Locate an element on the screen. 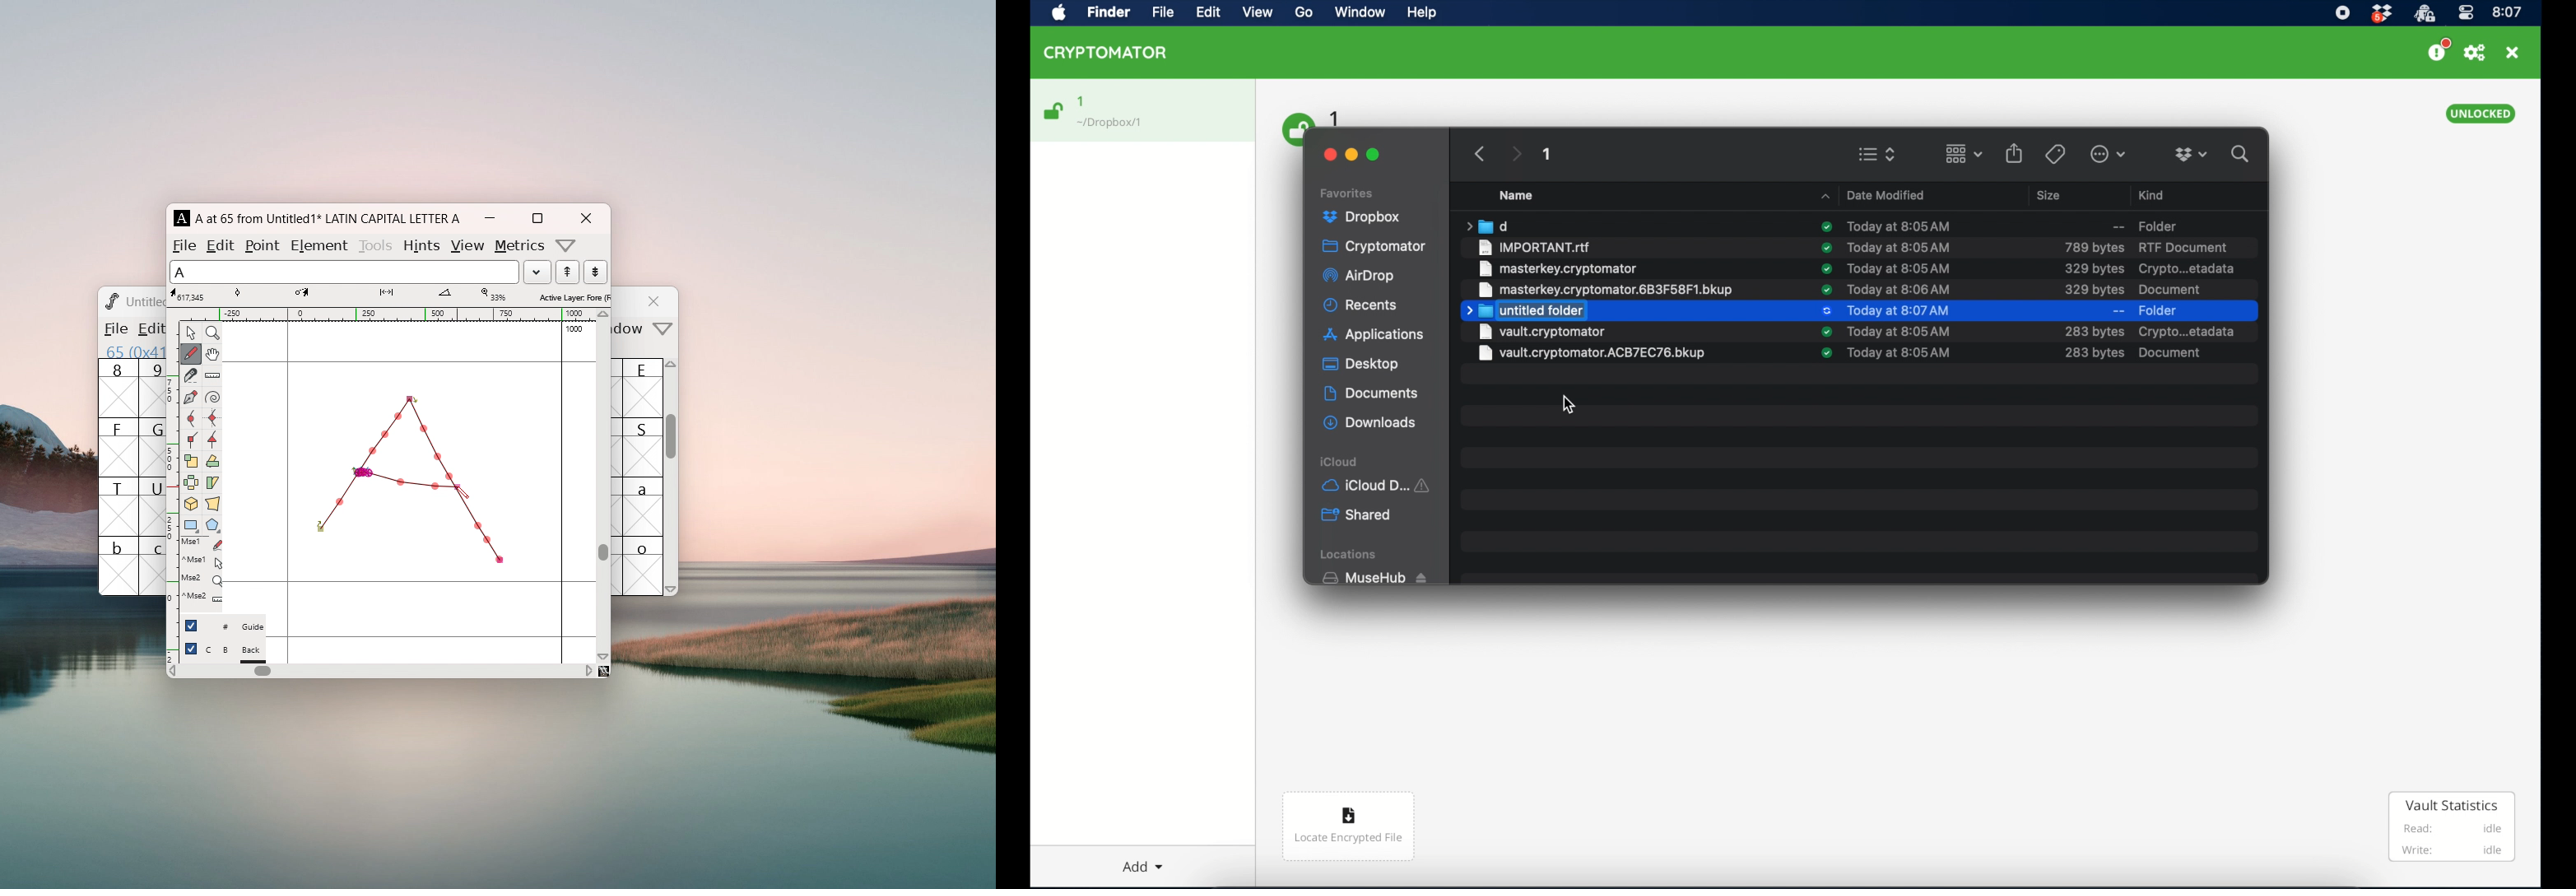 This screenshot has width=2576, height=896. element is located at coordinates (319, 244).